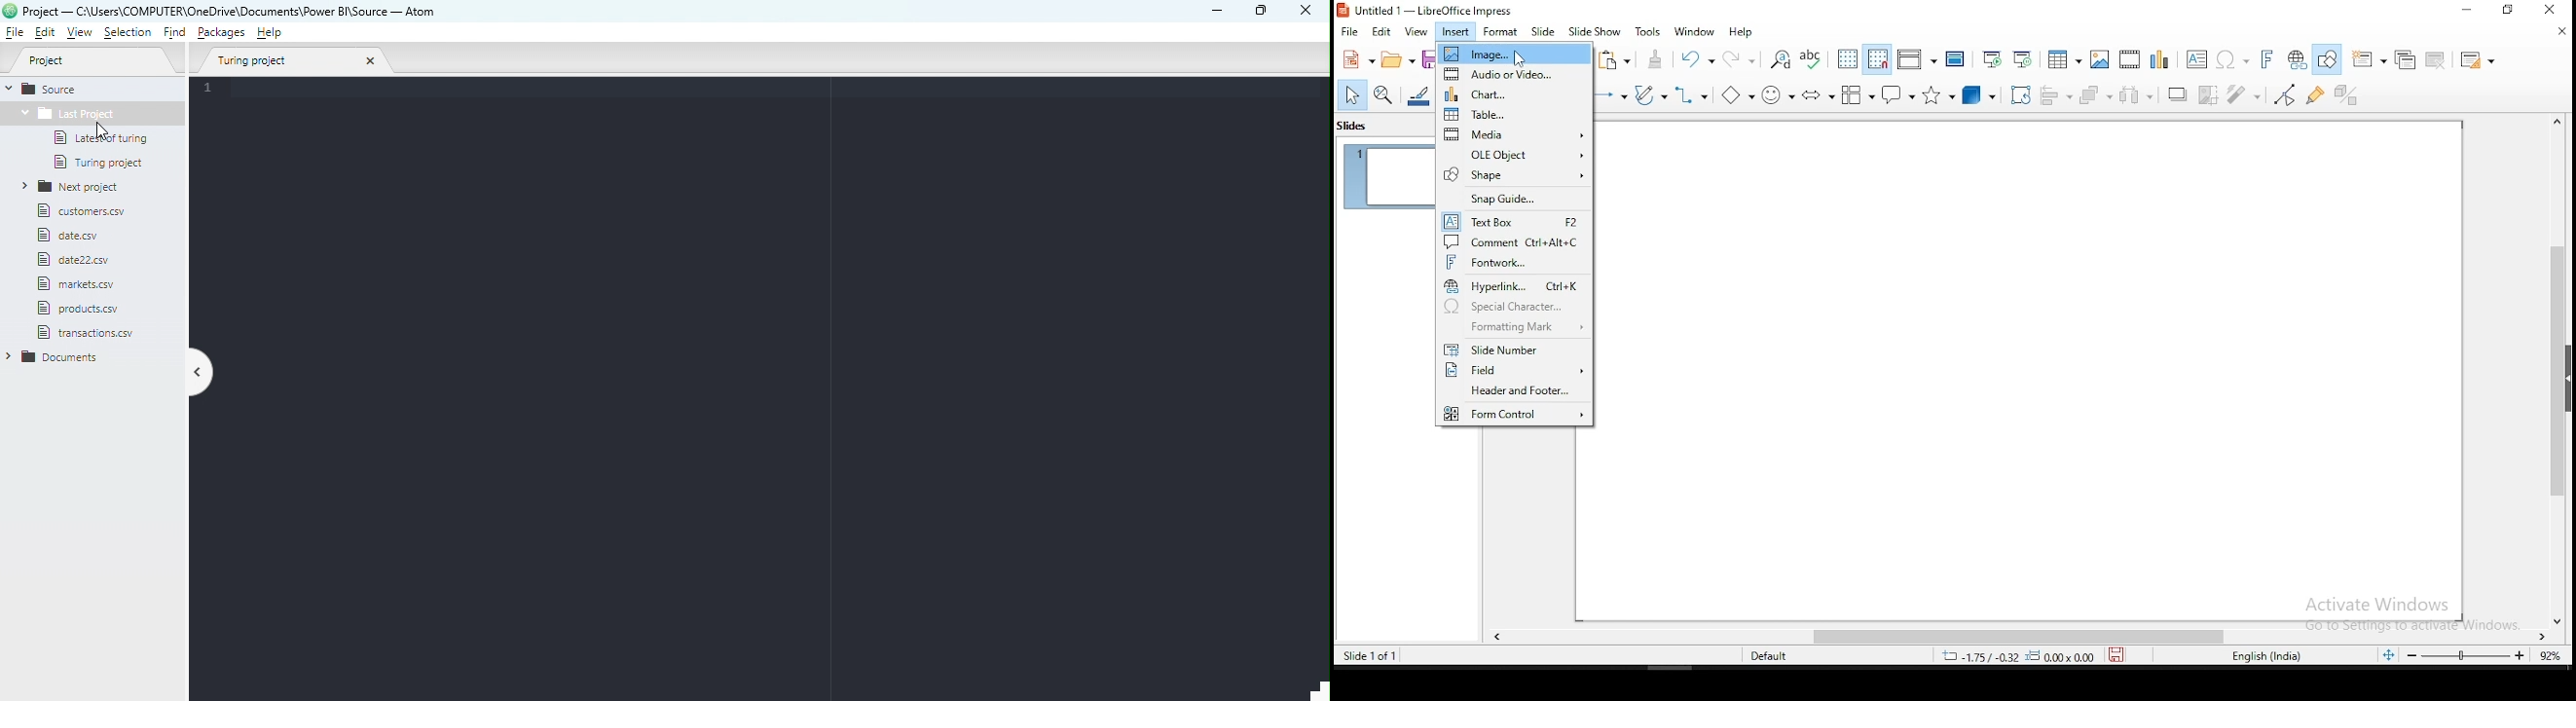 The height and width of the screenshot is (728, 2576). What do you see at coordinates (90, 330) in the screenshot?
I see `file` at bounding box center [90, 330].